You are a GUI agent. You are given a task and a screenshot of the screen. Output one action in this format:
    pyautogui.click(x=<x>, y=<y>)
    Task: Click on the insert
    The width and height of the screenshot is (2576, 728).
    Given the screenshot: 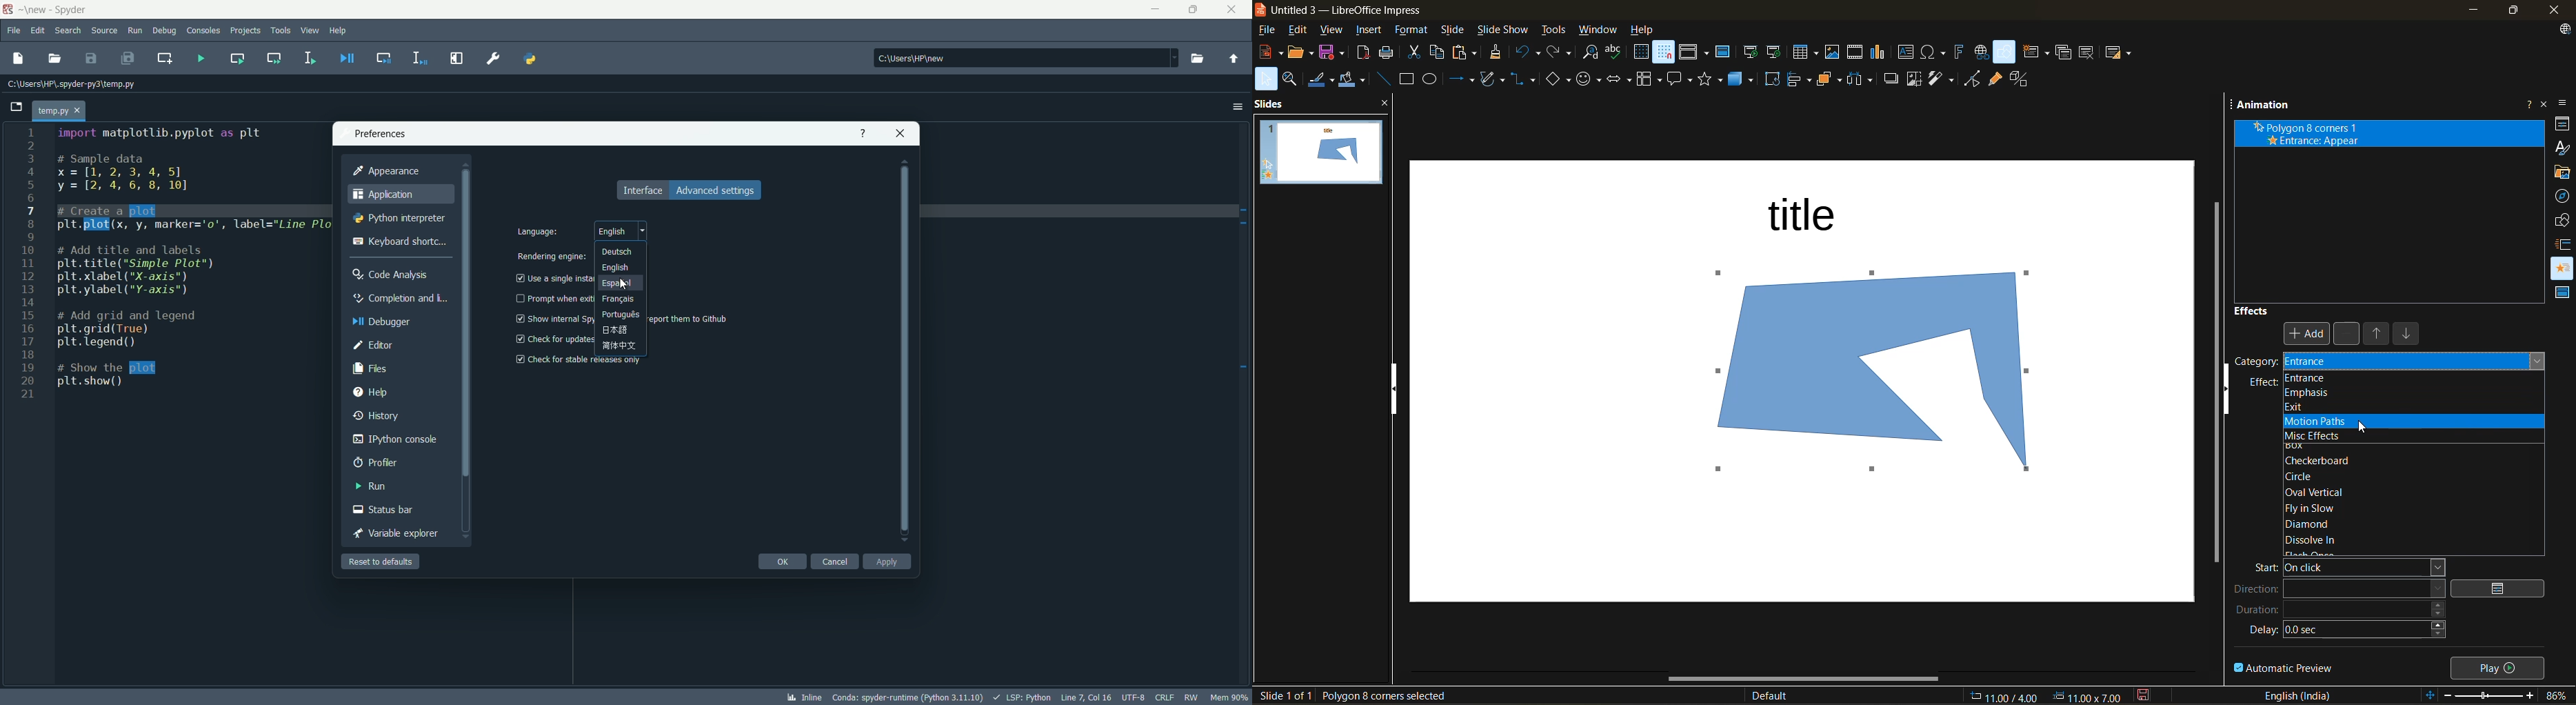 What is the action you would take?
    pyautogui.click(x=1367, y=30)
    